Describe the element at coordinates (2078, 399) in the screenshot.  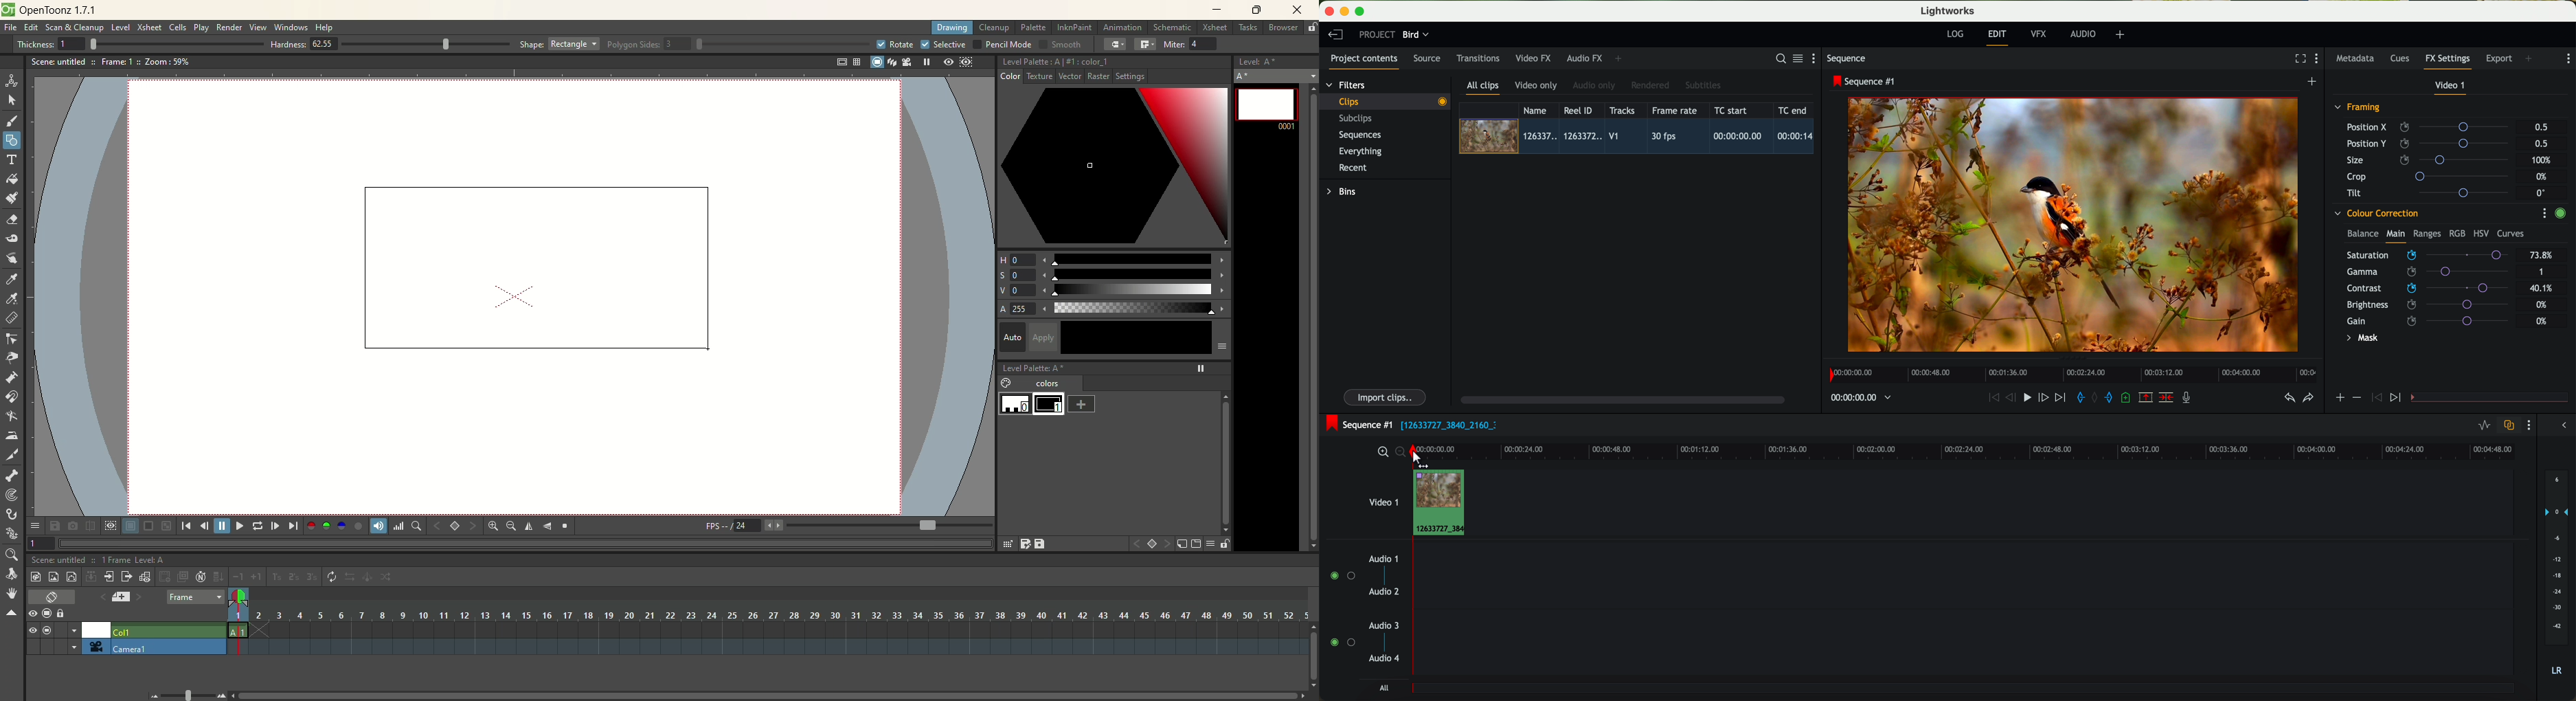
I see `add 'in' mark` at that location.